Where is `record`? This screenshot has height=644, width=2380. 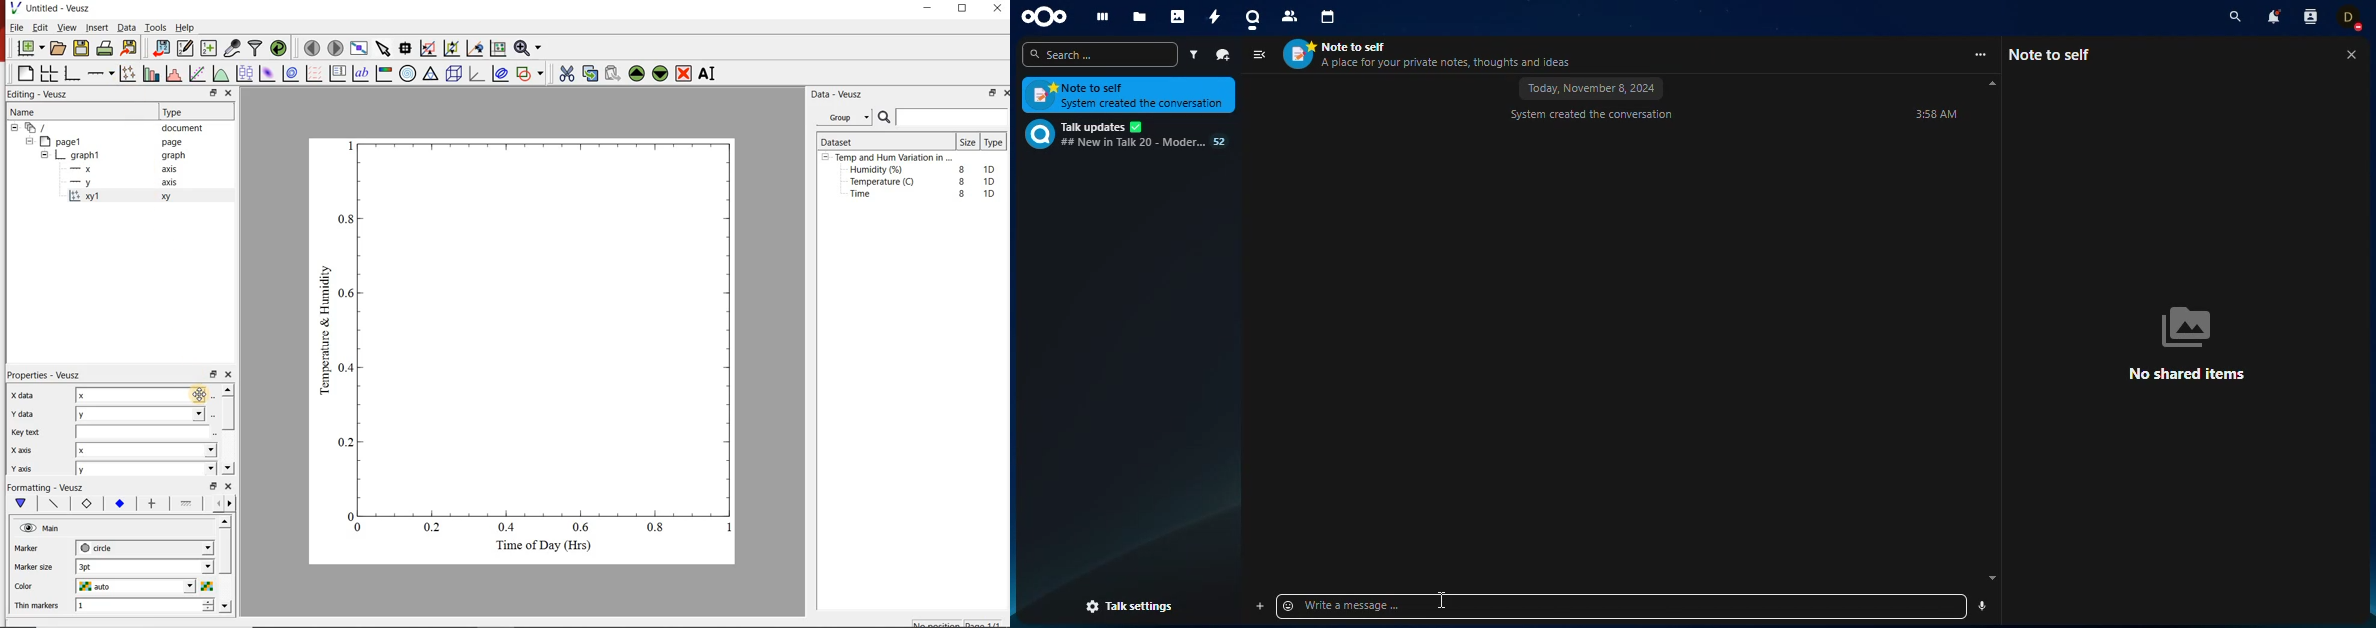 record is located at coordinates (1983, 605).